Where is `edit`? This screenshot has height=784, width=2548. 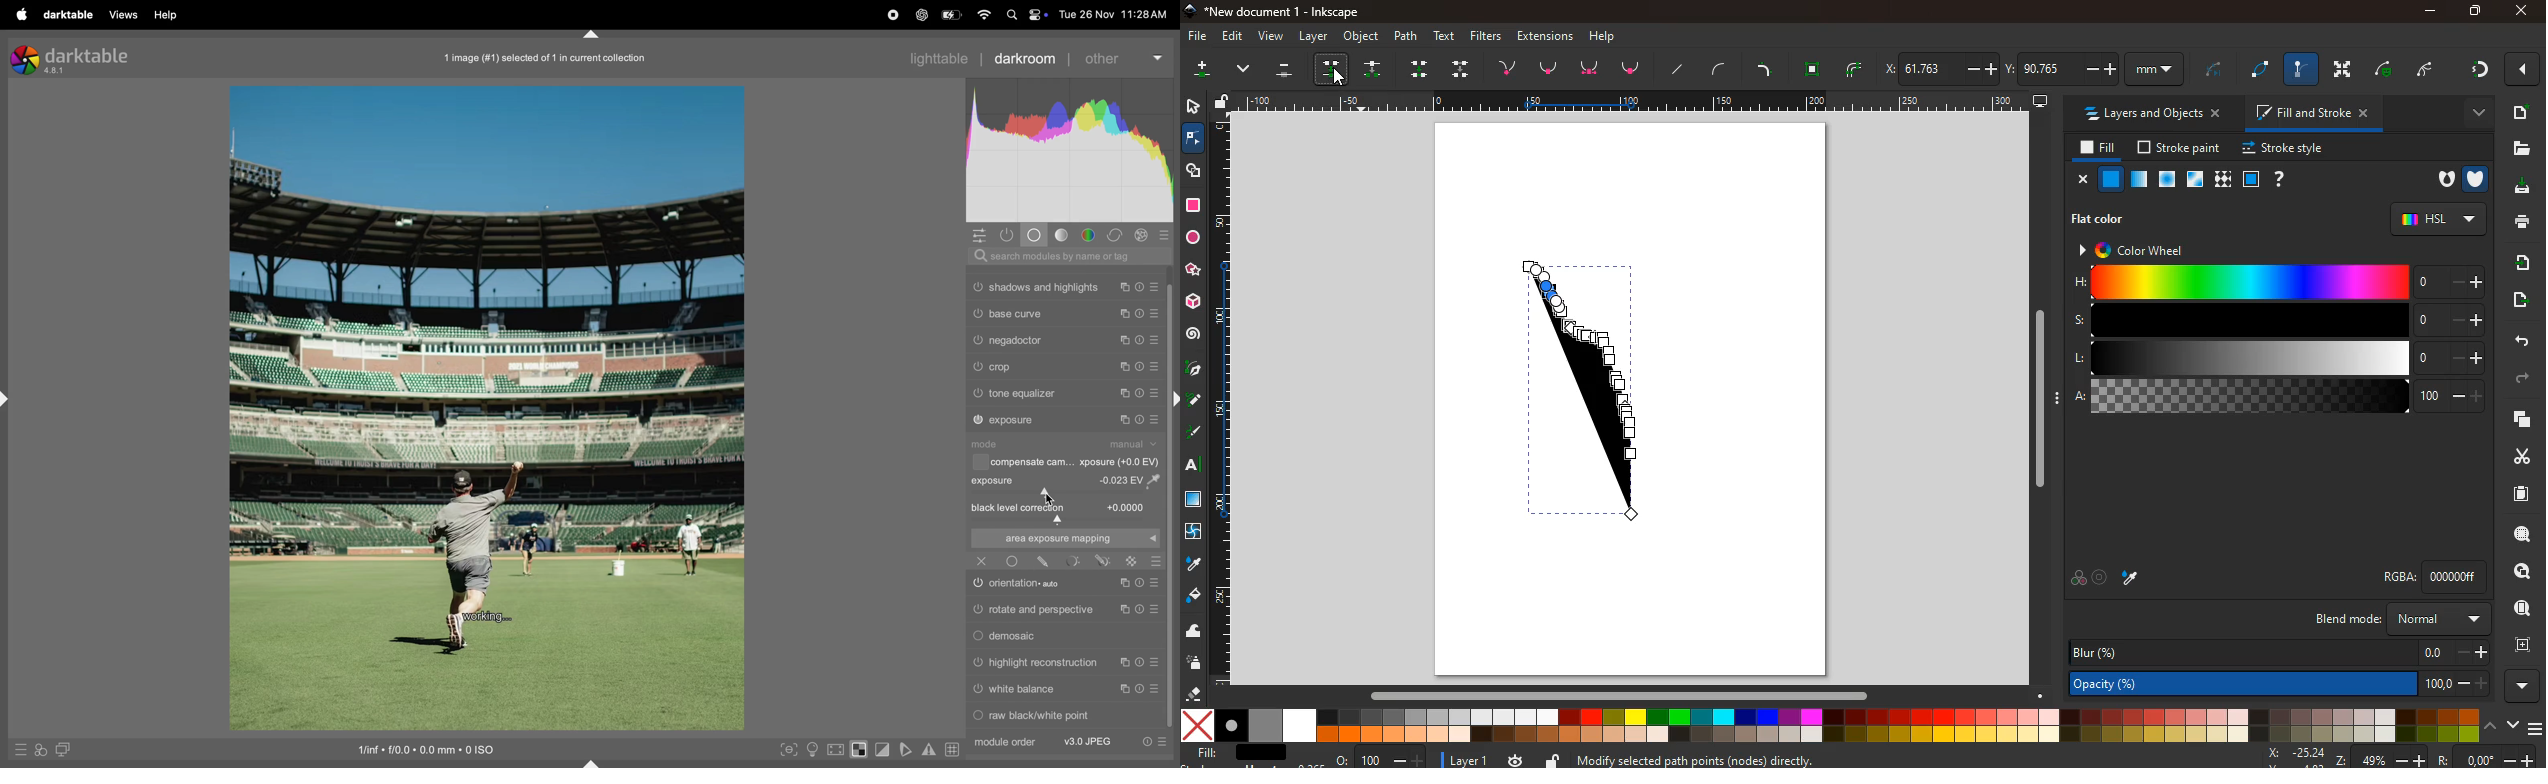
edit is located at coordinates (1231, 37).